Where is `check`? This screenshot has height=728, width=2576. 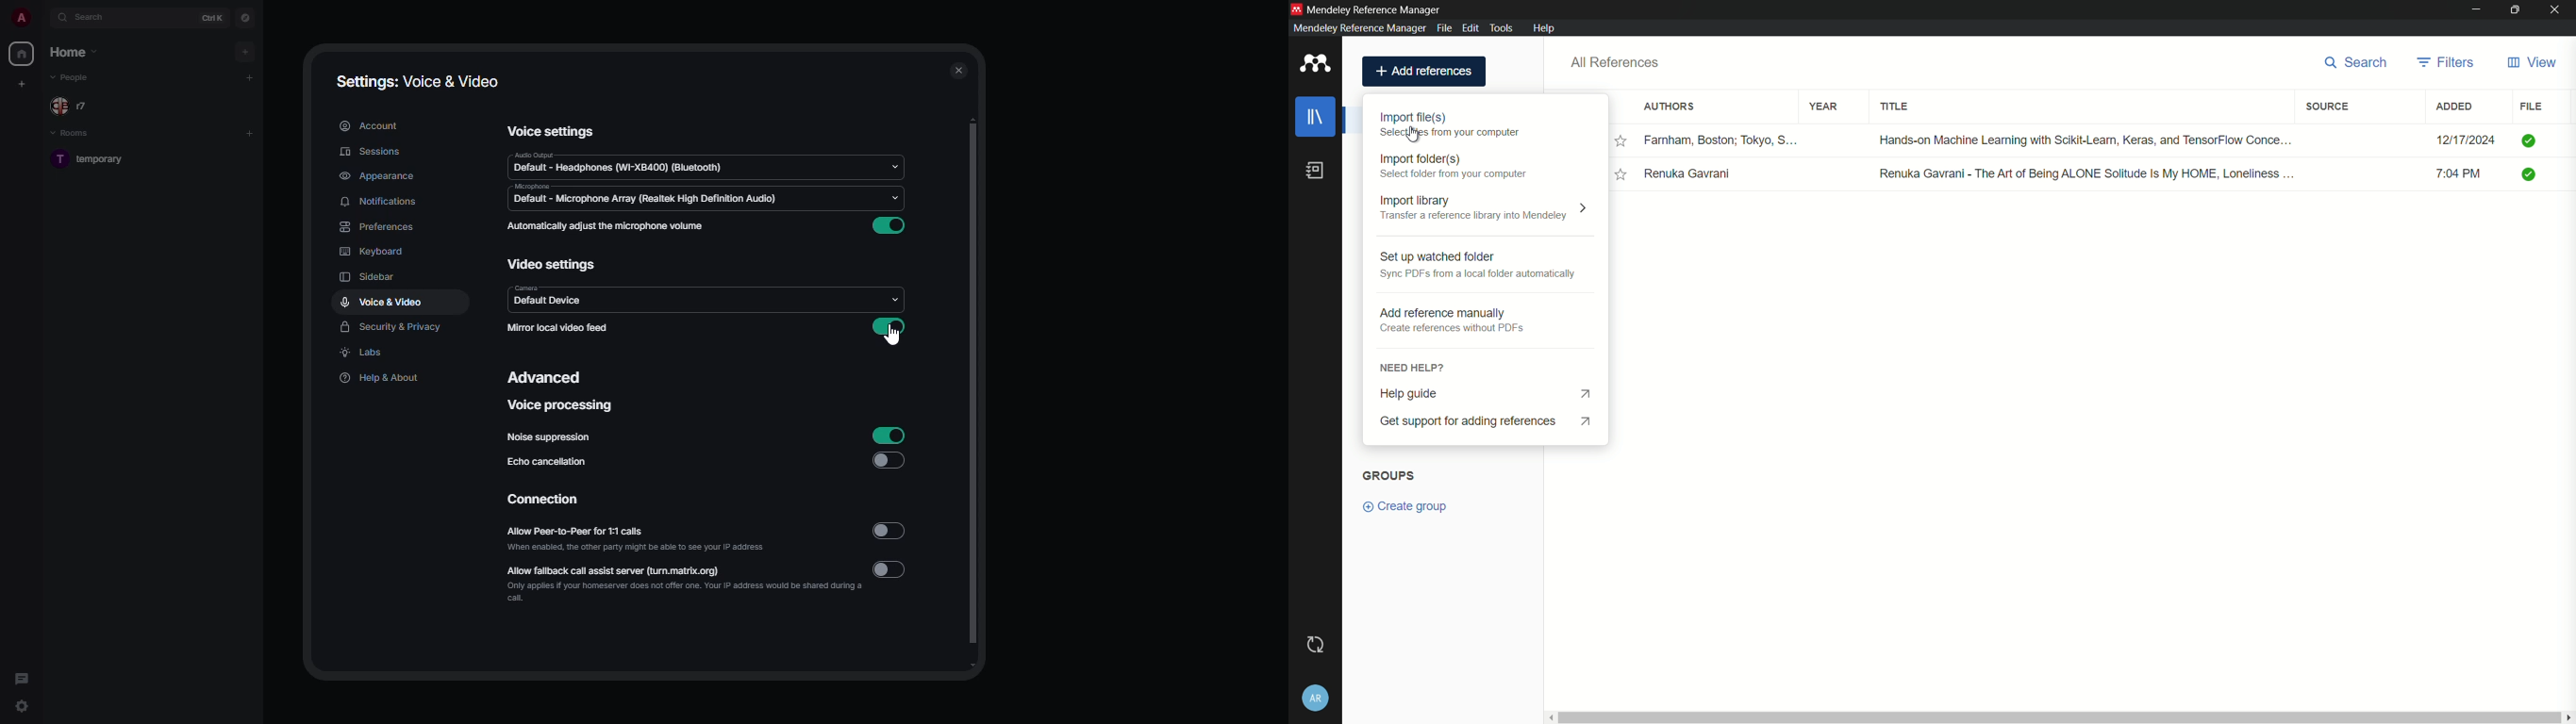 check is located at coordinates (2533, 176).